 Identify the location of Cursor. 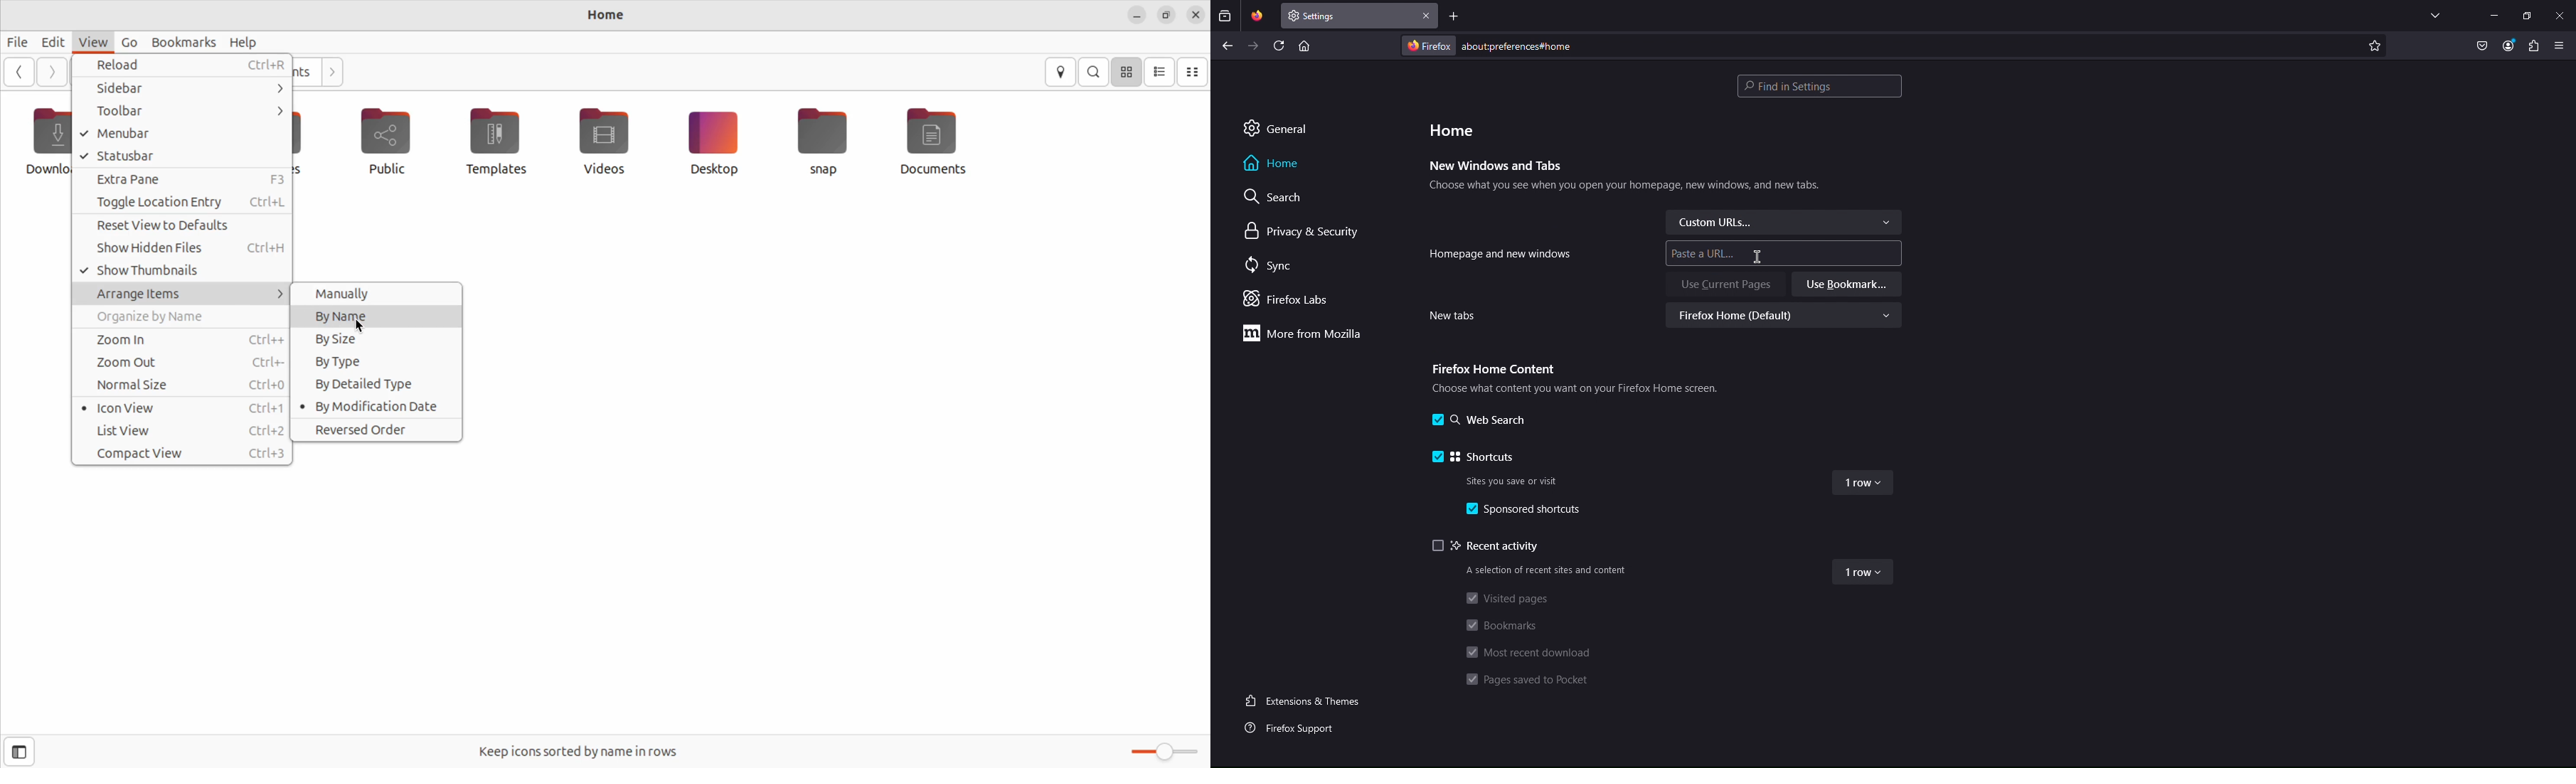
(1757, 257).